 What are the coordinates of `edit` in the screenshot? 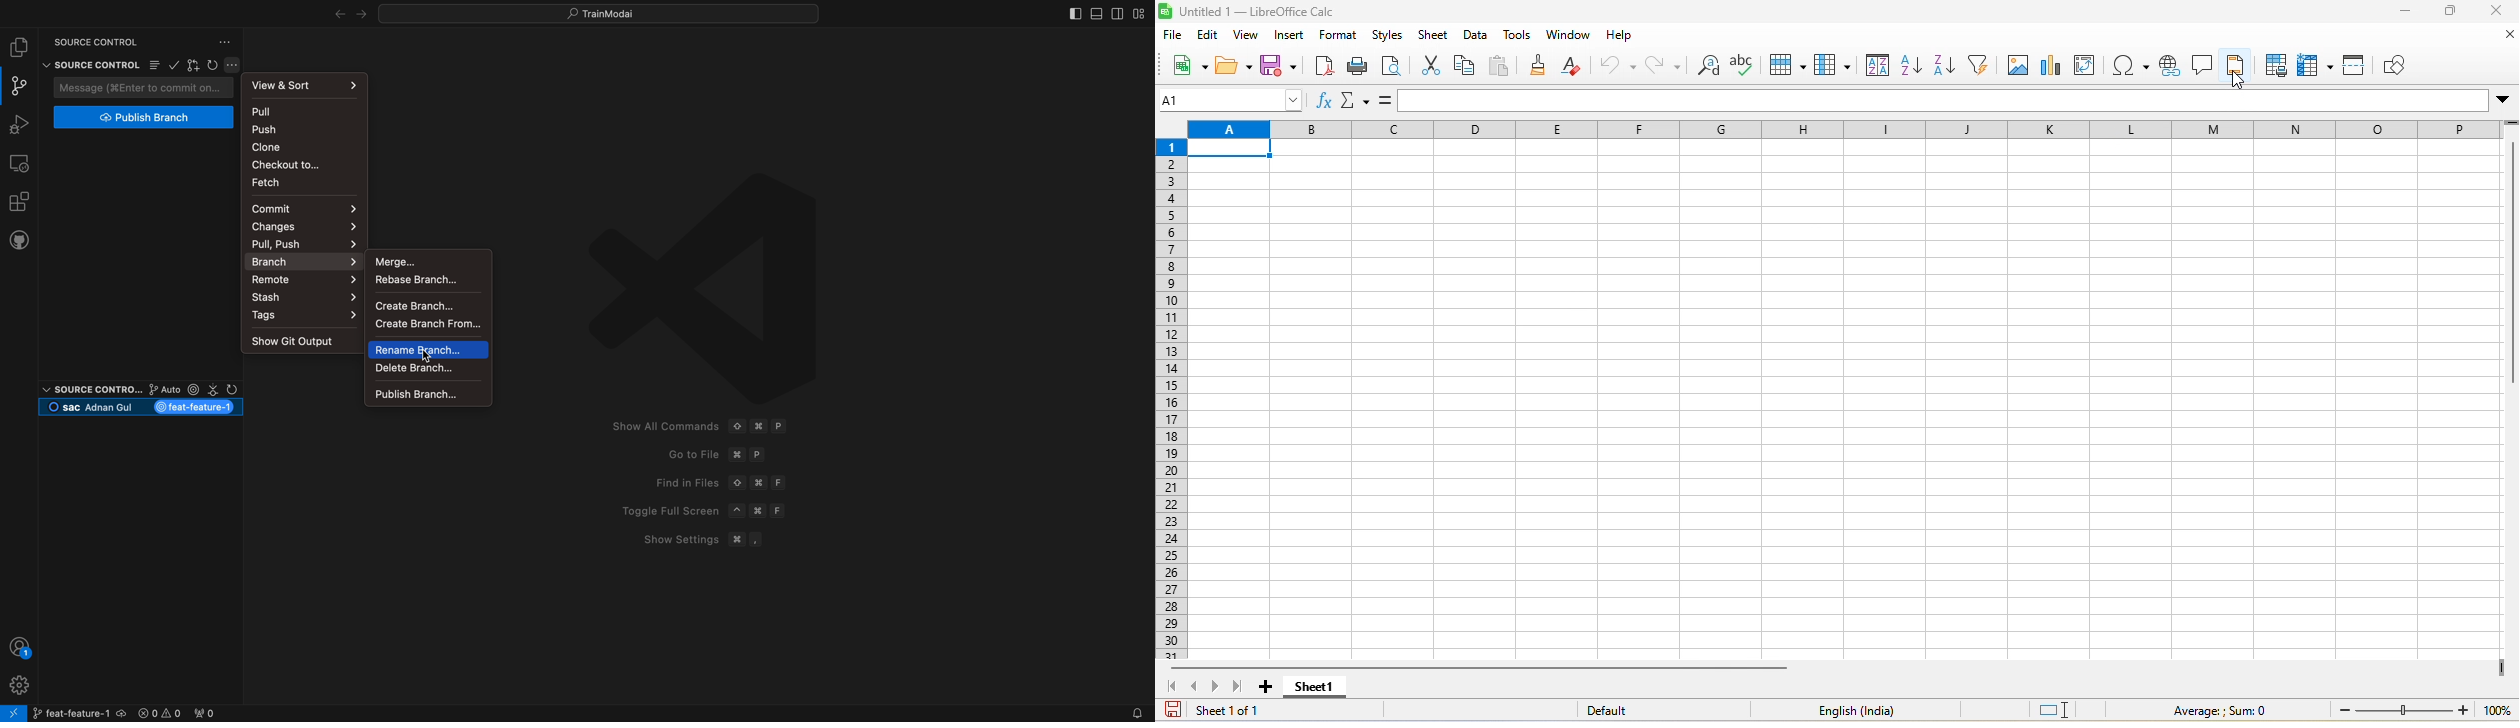 It's located at (1207, 37).